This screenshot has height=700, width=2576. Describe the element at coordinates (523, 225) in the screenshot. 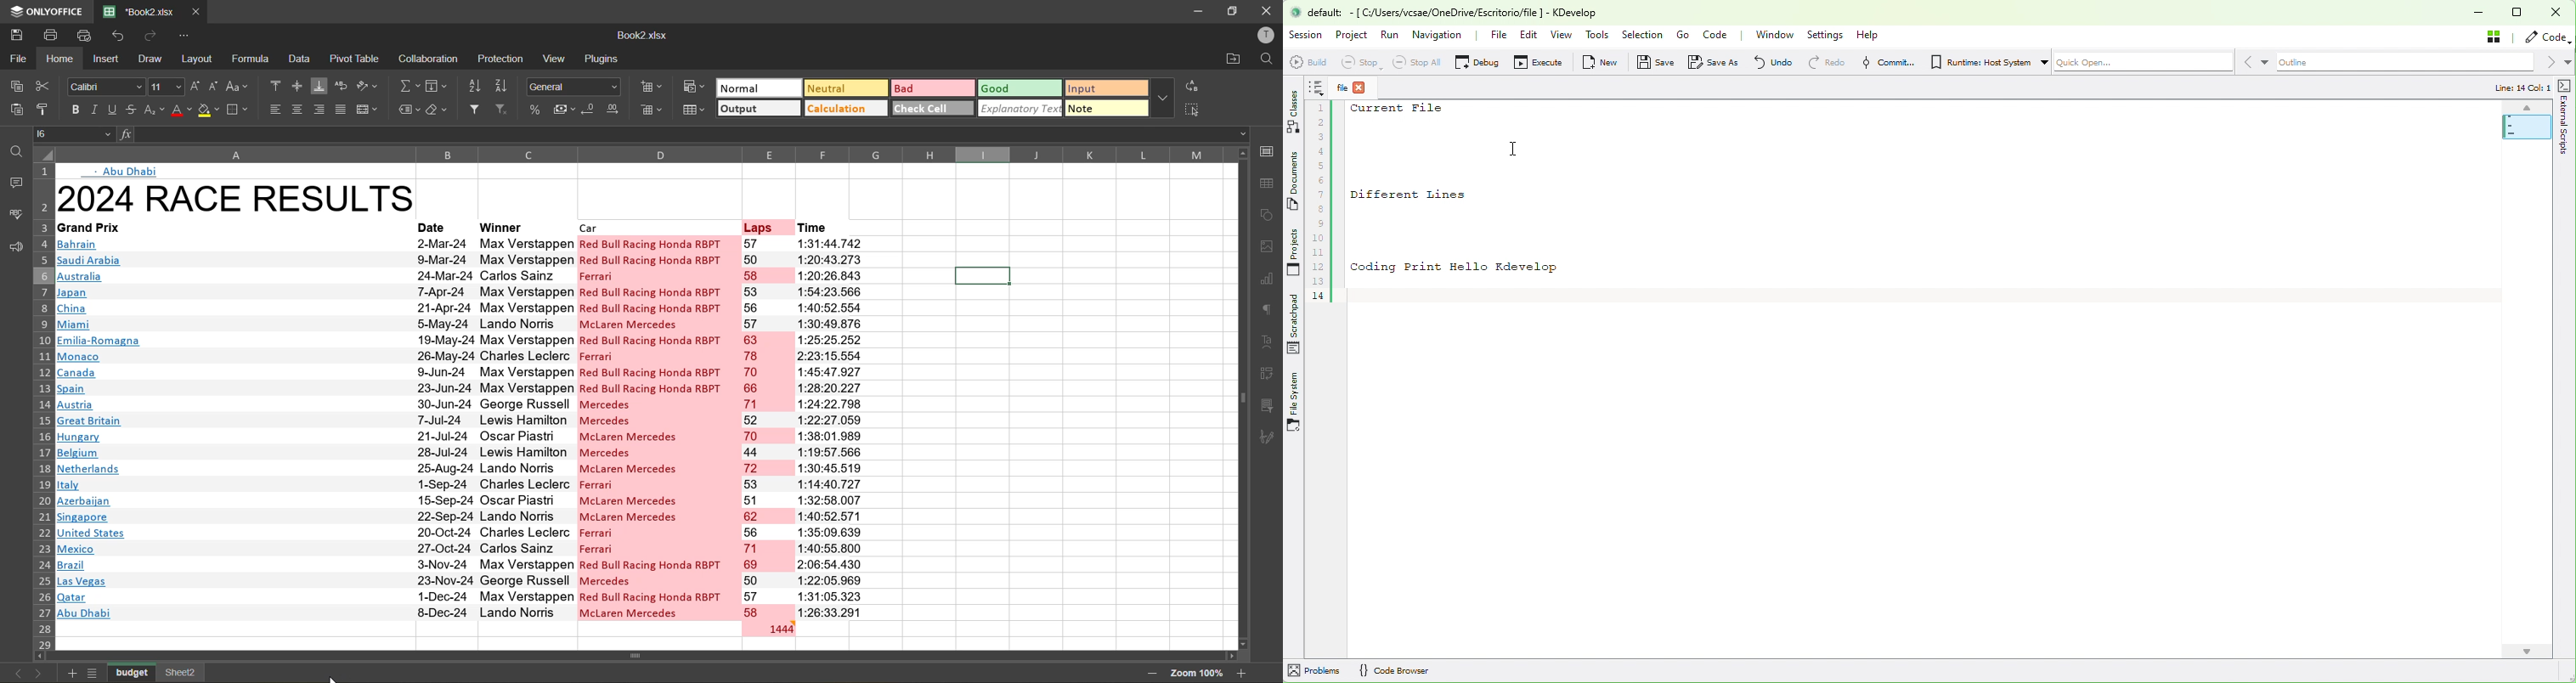

I see `winner` at that location.